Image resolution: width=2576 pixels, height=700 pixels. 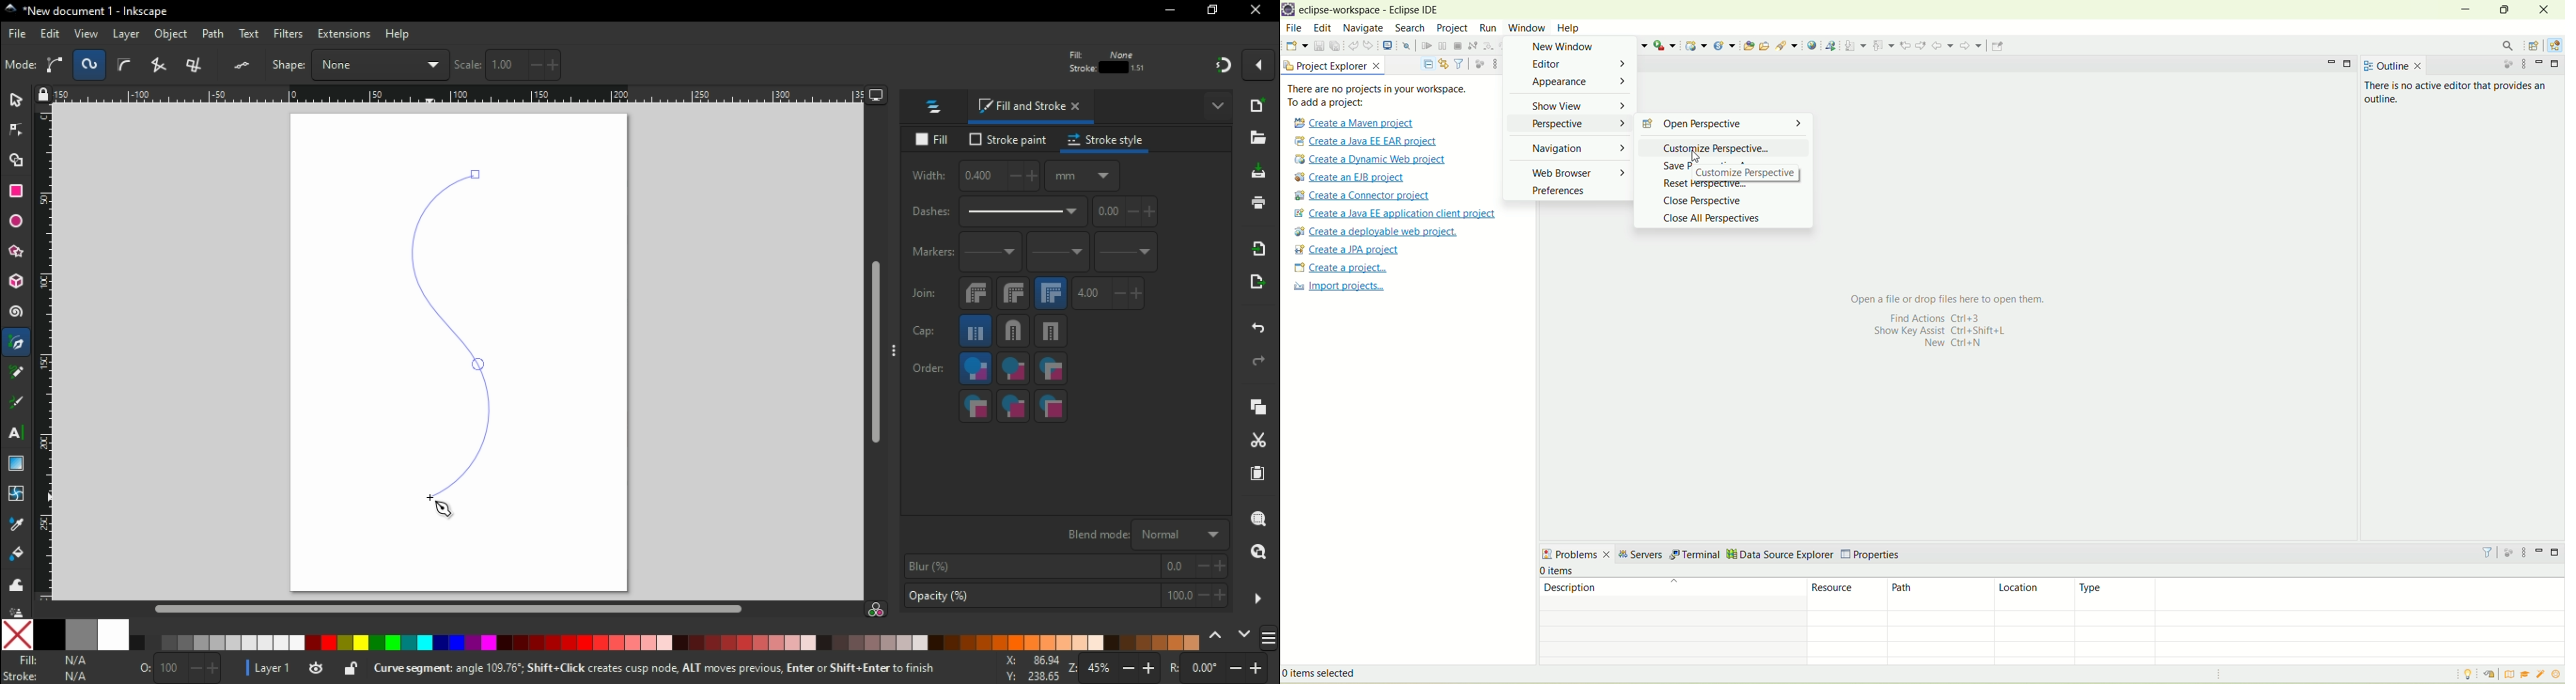 What do you see at coordinates (448, 608) in the screenshot?
I see `scroll bar` at bounding box center [448, 608].